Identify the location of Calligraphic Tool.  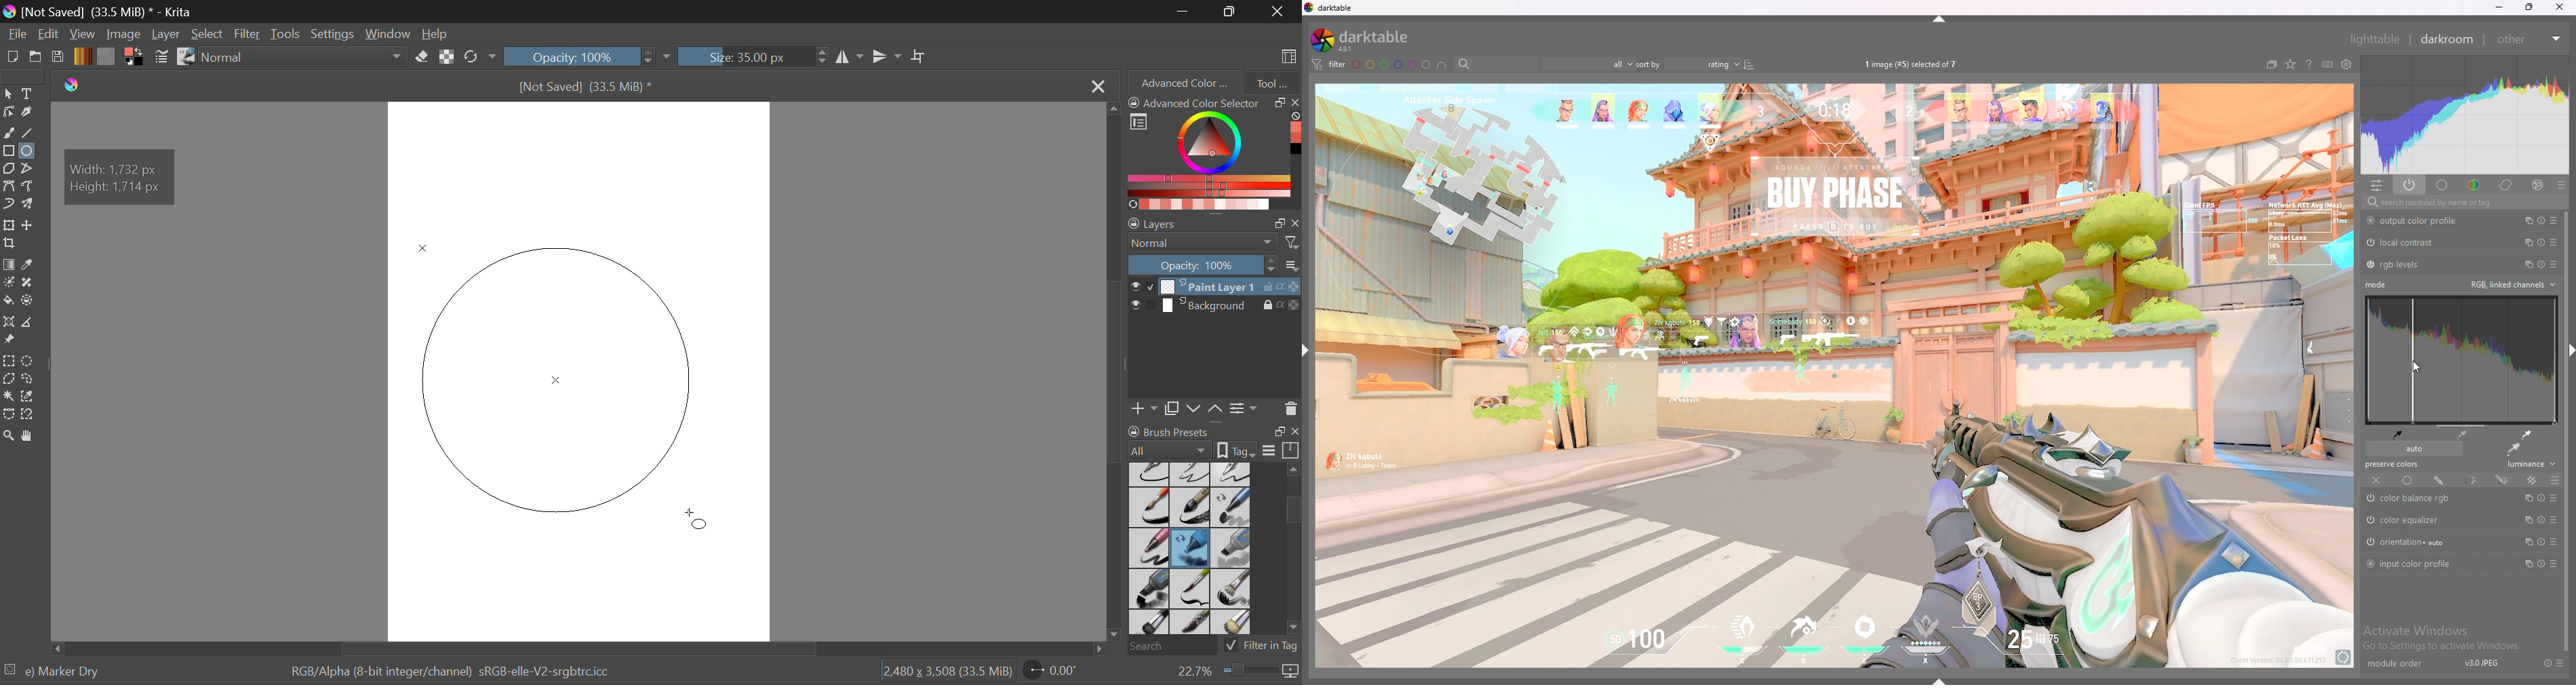
(30, 112).